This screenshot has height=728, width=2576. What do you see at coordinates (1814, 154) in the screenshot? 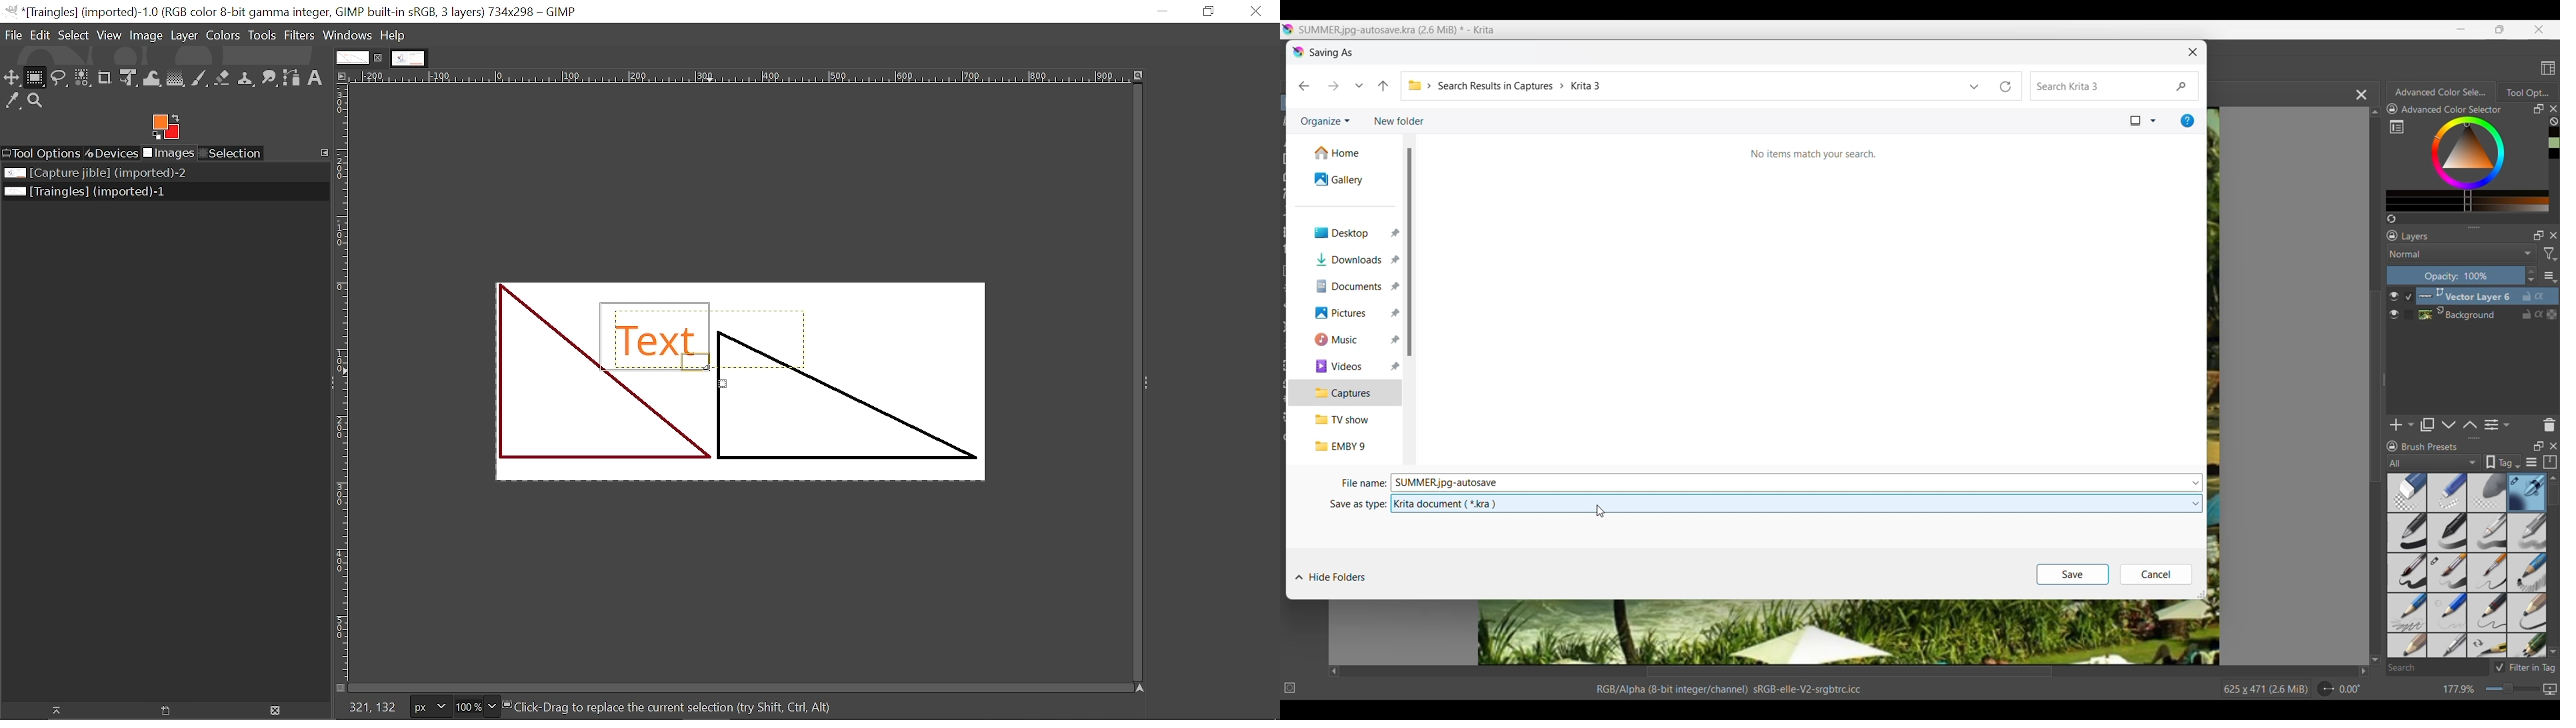
I see `Description of current folder` at bounding box center [1814, 154].